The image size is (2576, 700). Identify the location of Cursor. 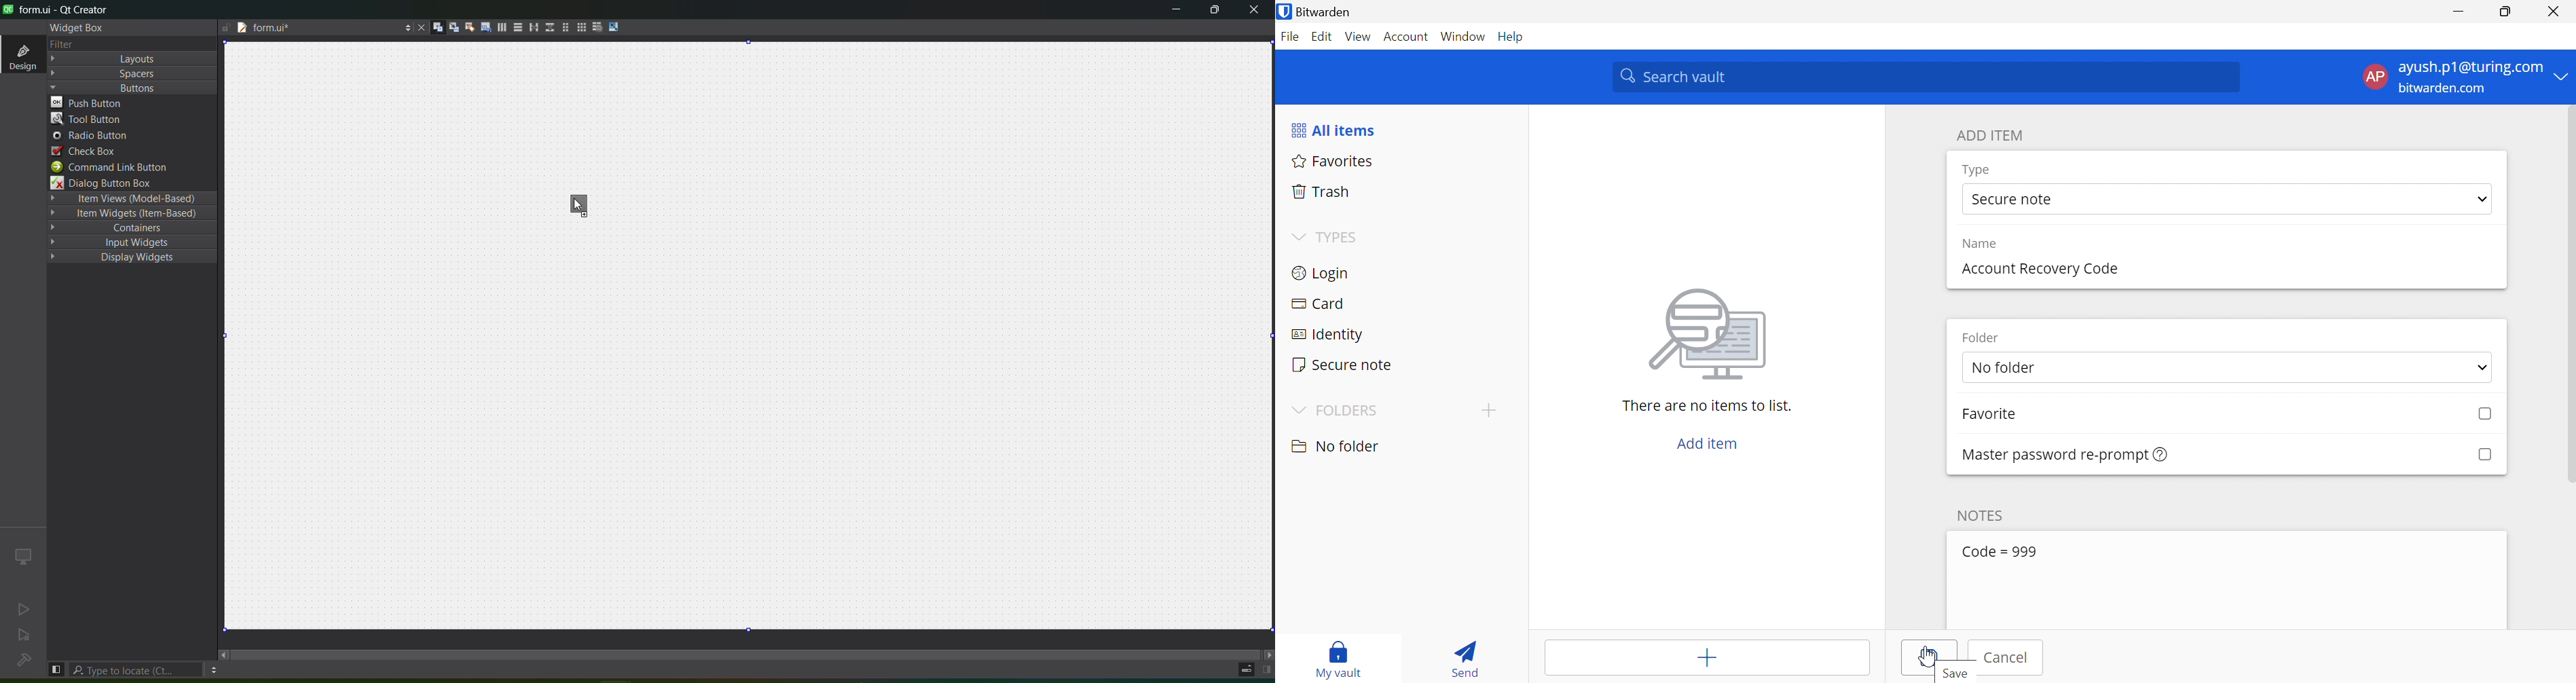
(1927, 655).